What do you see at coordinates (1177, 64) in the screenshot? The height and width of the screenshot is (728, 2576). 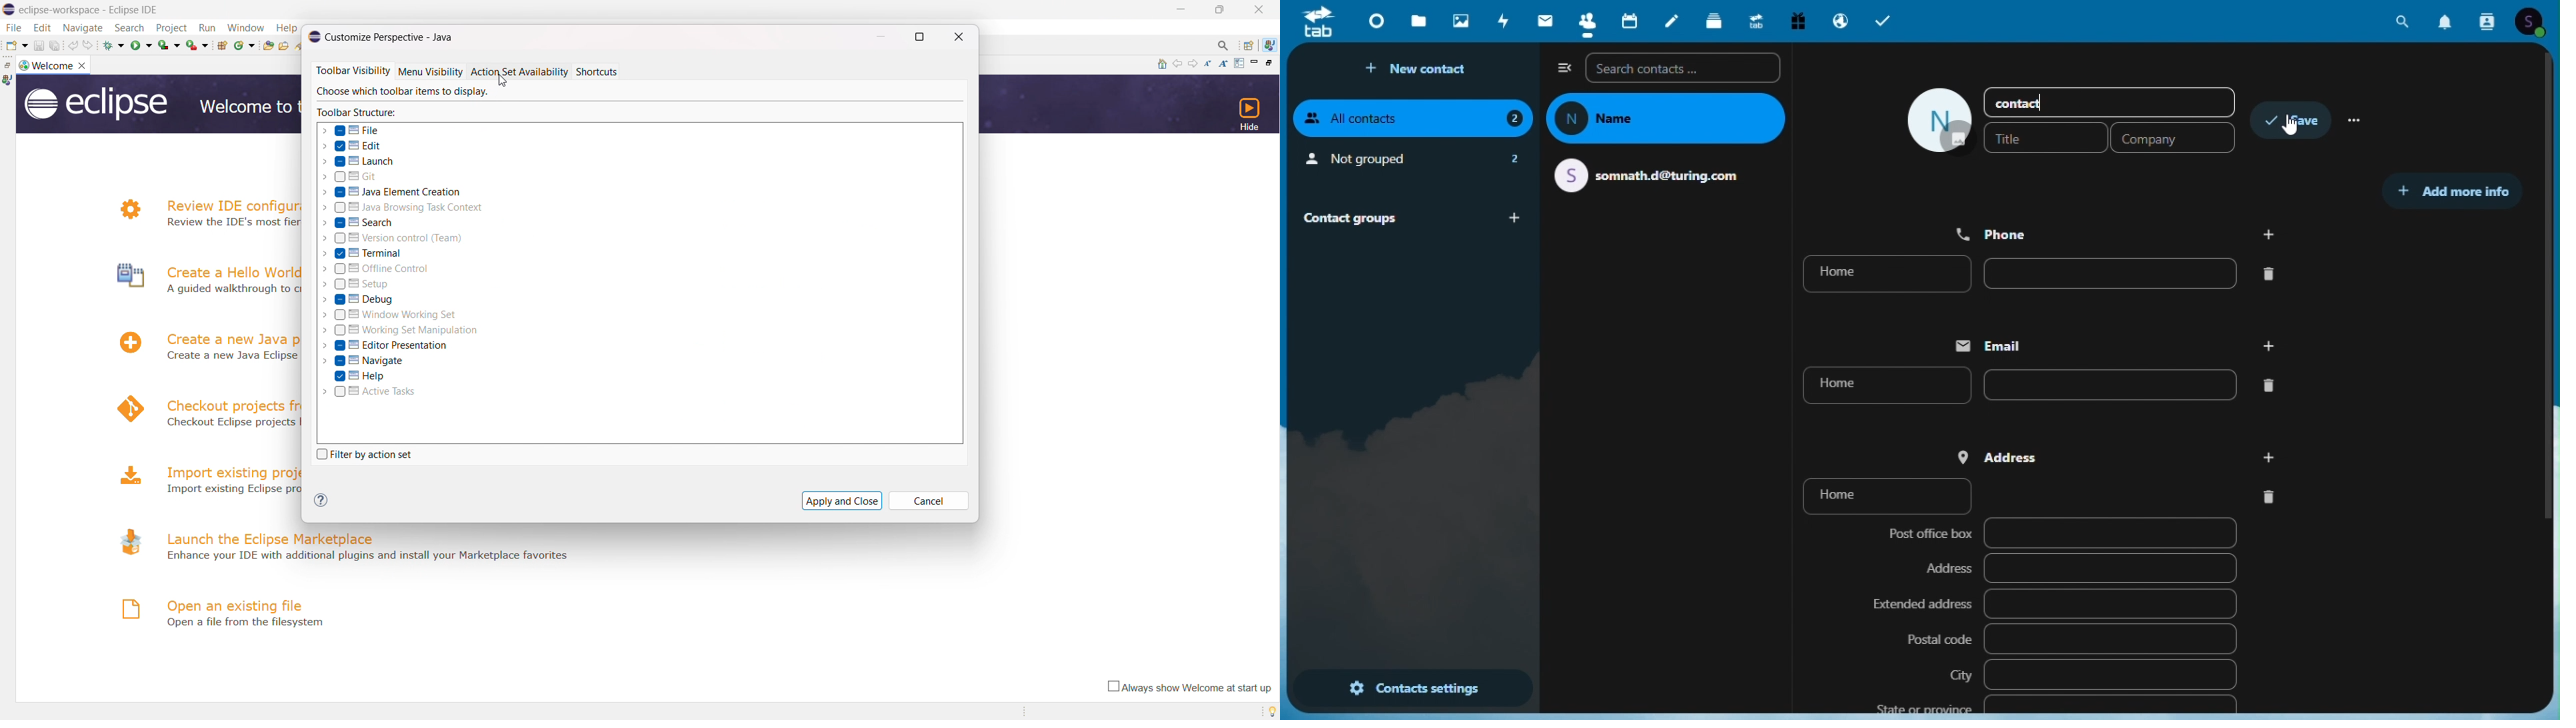 I see `navigate to previous topic` at bounding box center [1177, 64].